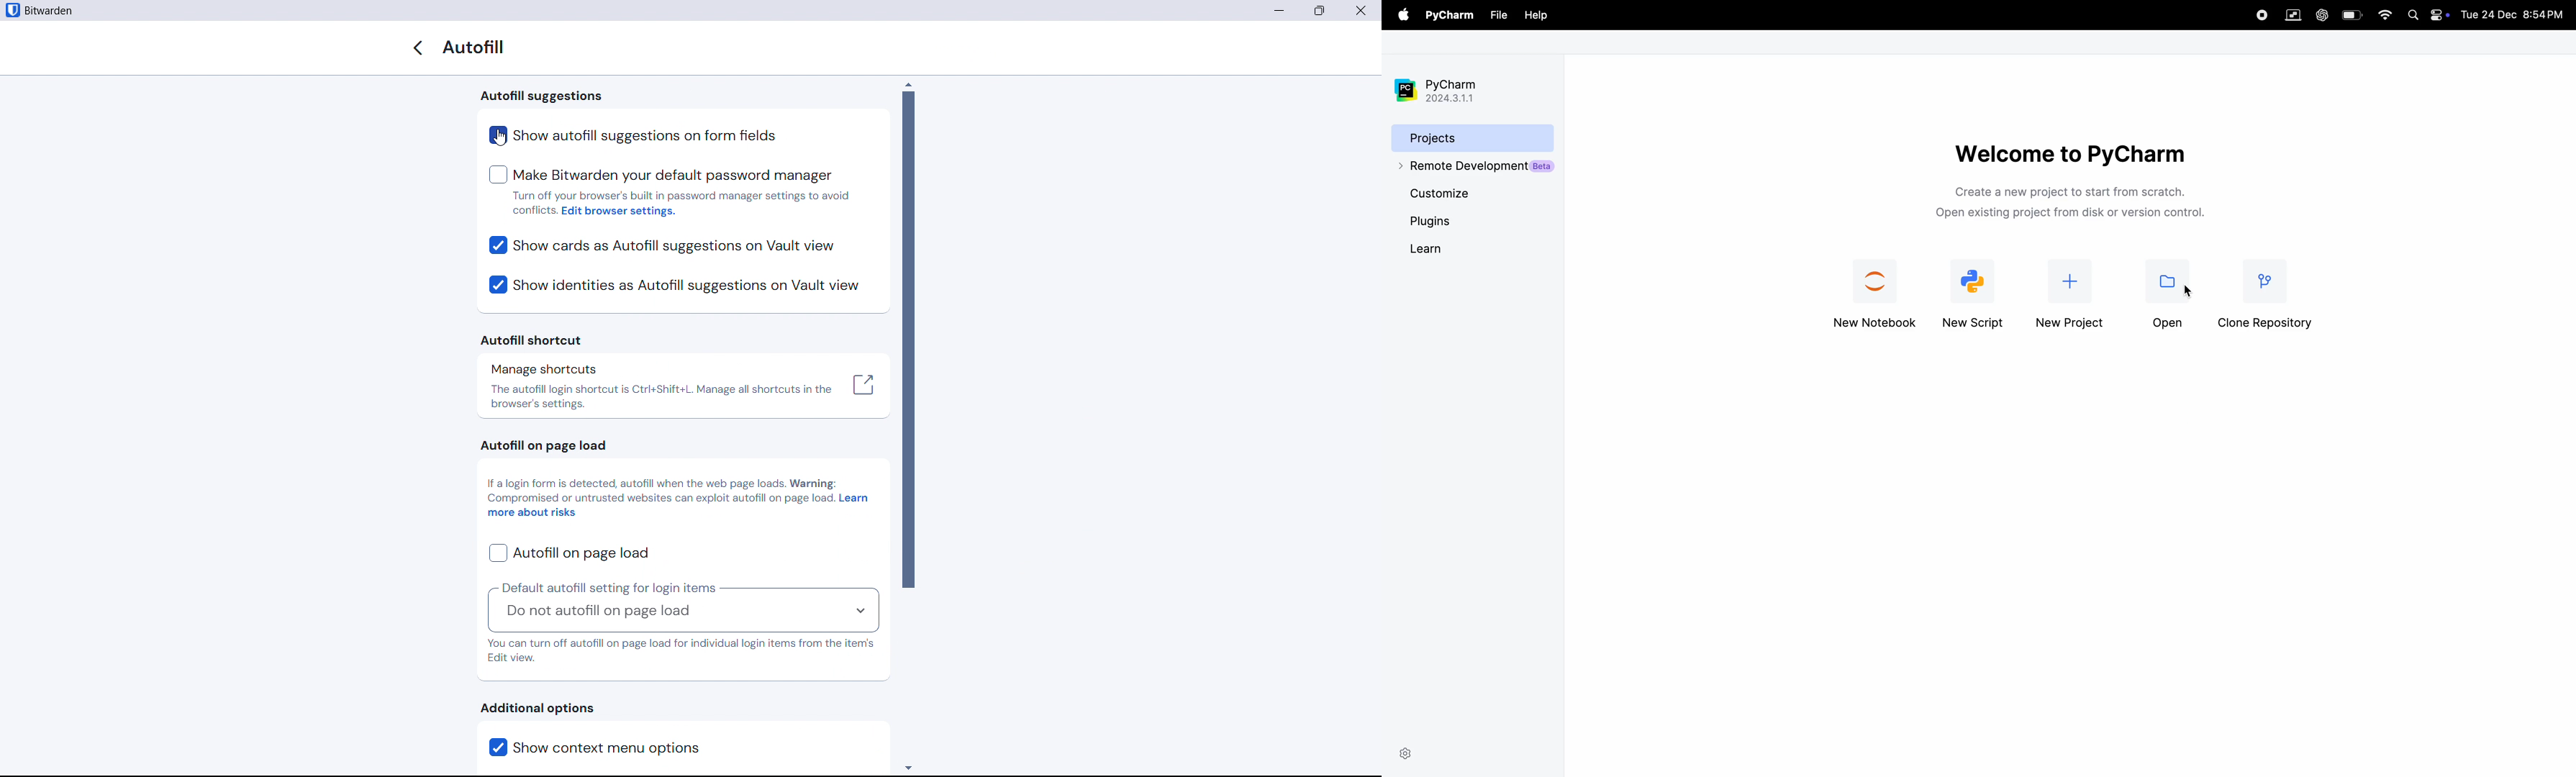 This screenshot has height=784, width=2576. I want to click on conflicts, so click(534, 210).